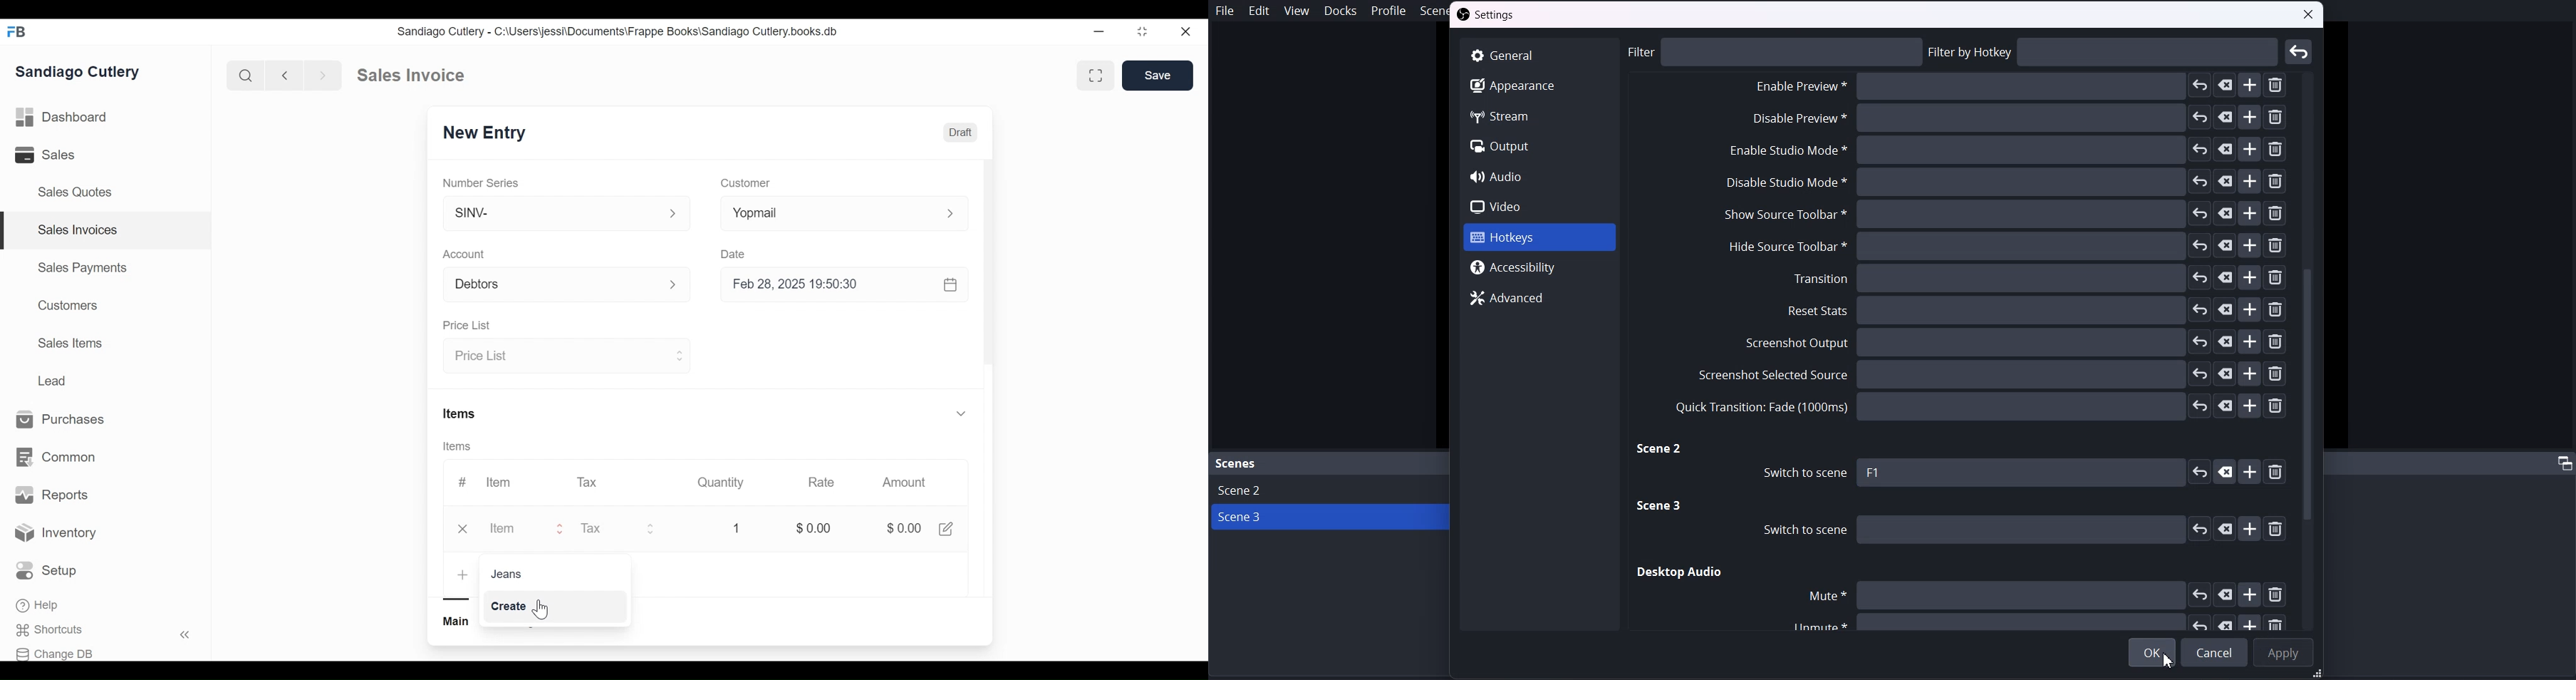 Image resolution: width=2576 pixels, height=700 pixels. Describe the element at coordinates (58, 458) in the screenshot. I see `Common` at that location.